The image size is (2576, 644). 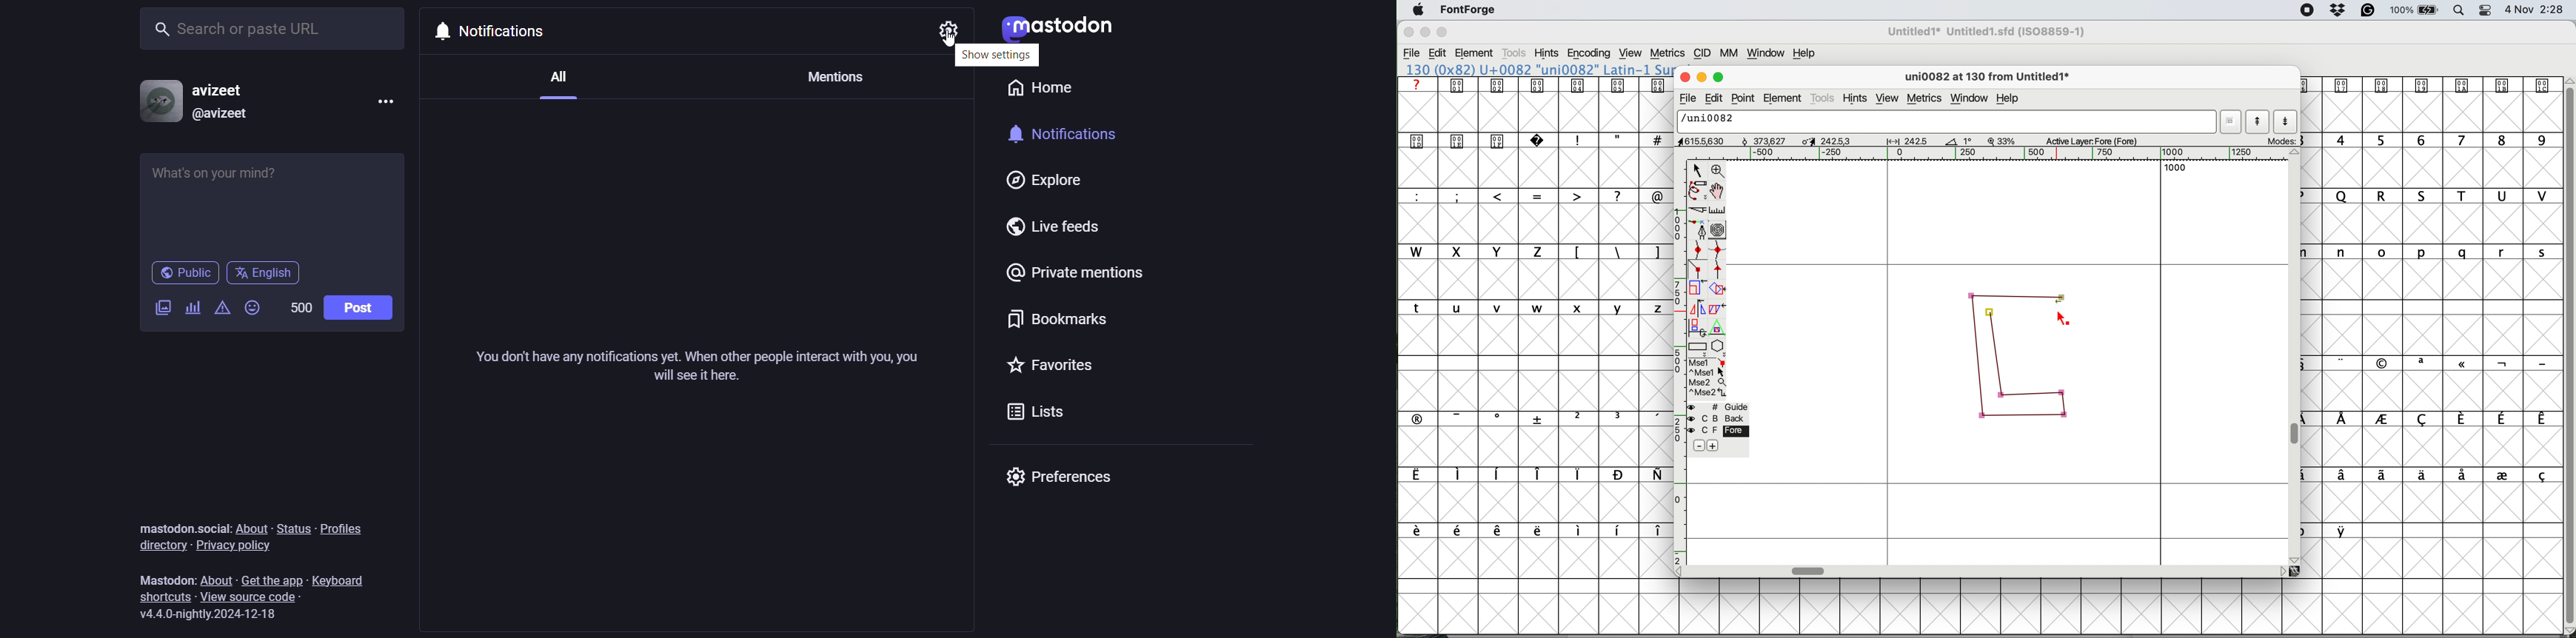 I want to click on search or paste URL, so click(x=273, y=25).